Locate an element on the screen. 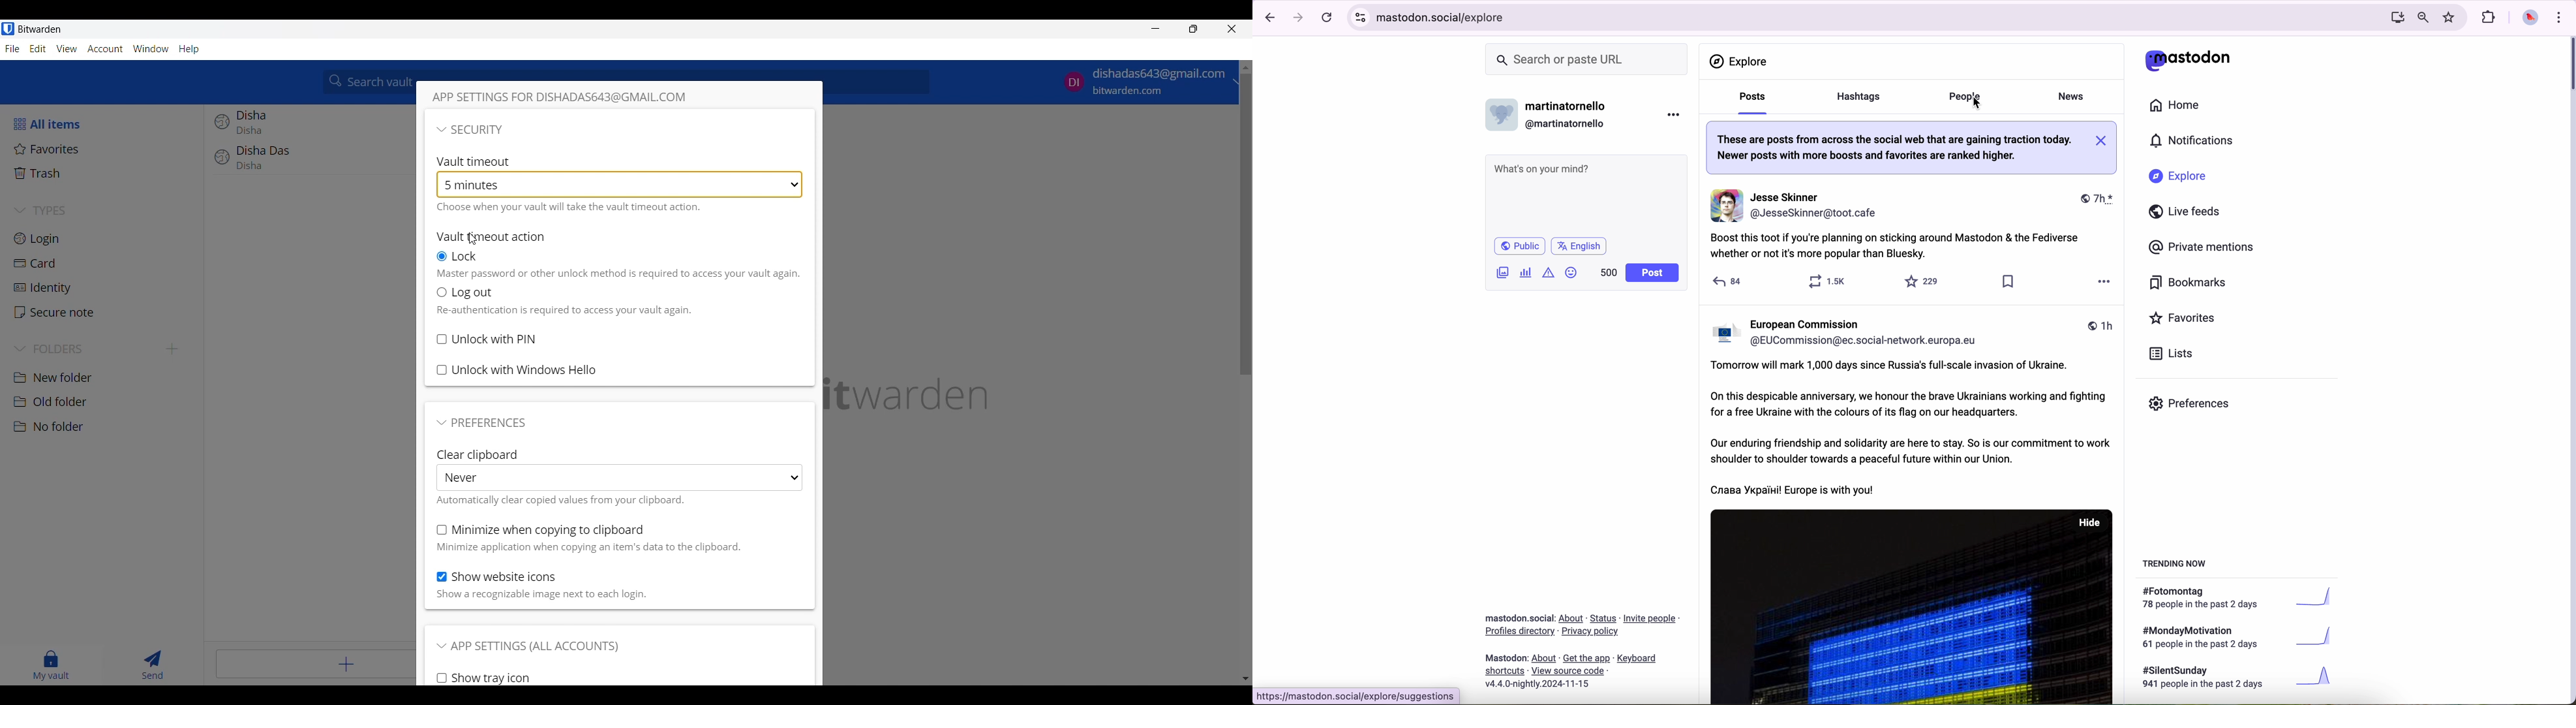 This screenshot has width=2576, height=728. image is located at coordinates (1913, 606).